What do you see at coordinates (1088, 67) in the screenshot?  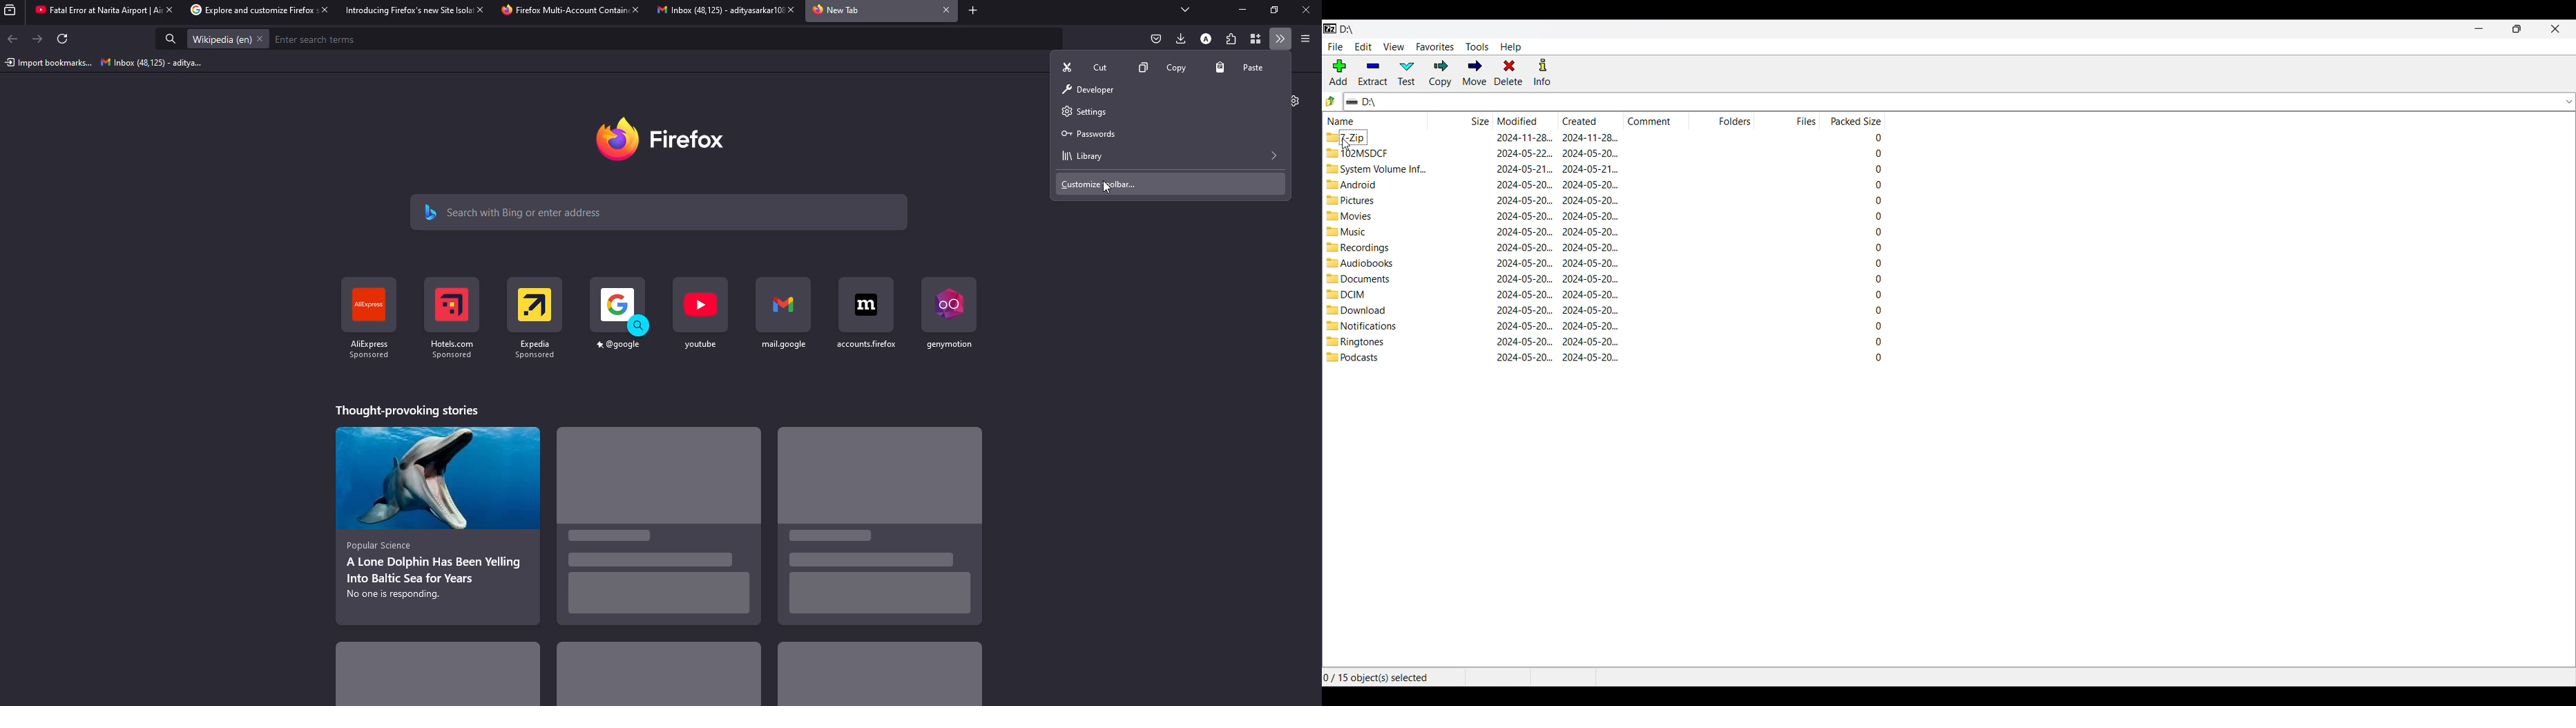 I see `cut` at bounding box center [1088, 67].